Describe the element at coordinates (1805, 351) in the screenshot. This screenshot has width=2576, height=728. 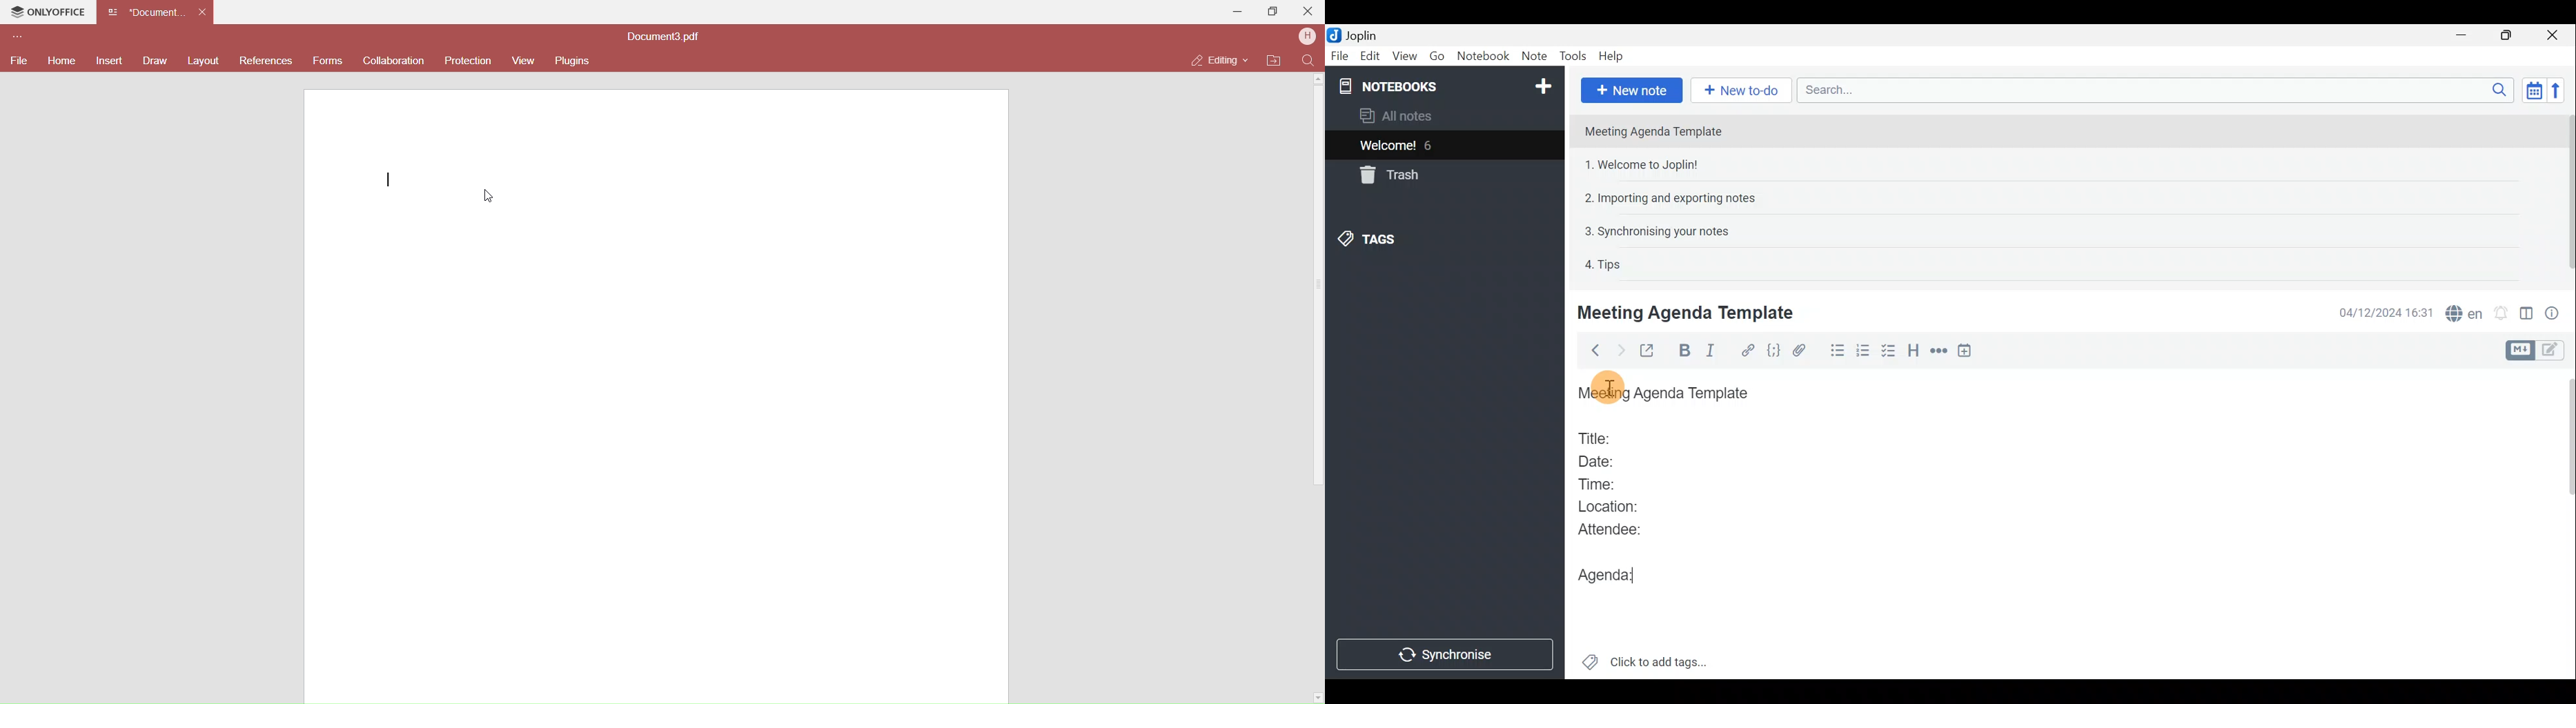
I see `Attach file` at that location.